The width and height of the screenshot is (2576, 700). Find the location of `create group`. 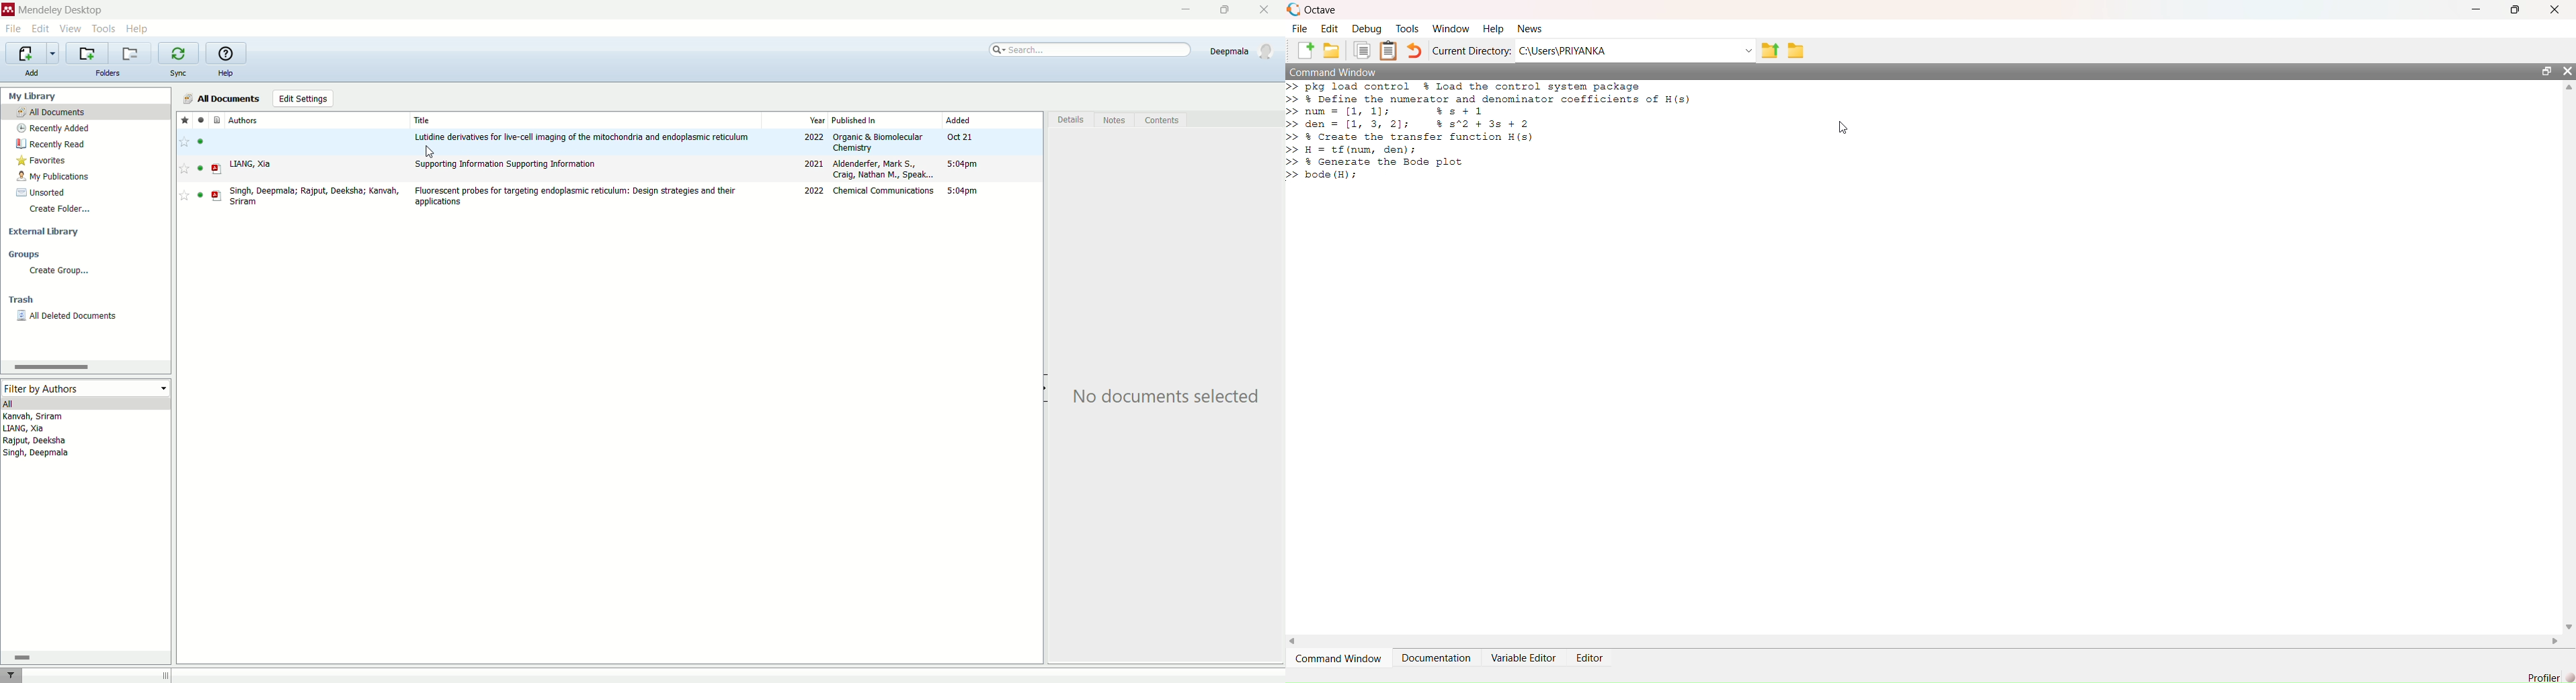

create group is located at coordinates (59, 272).